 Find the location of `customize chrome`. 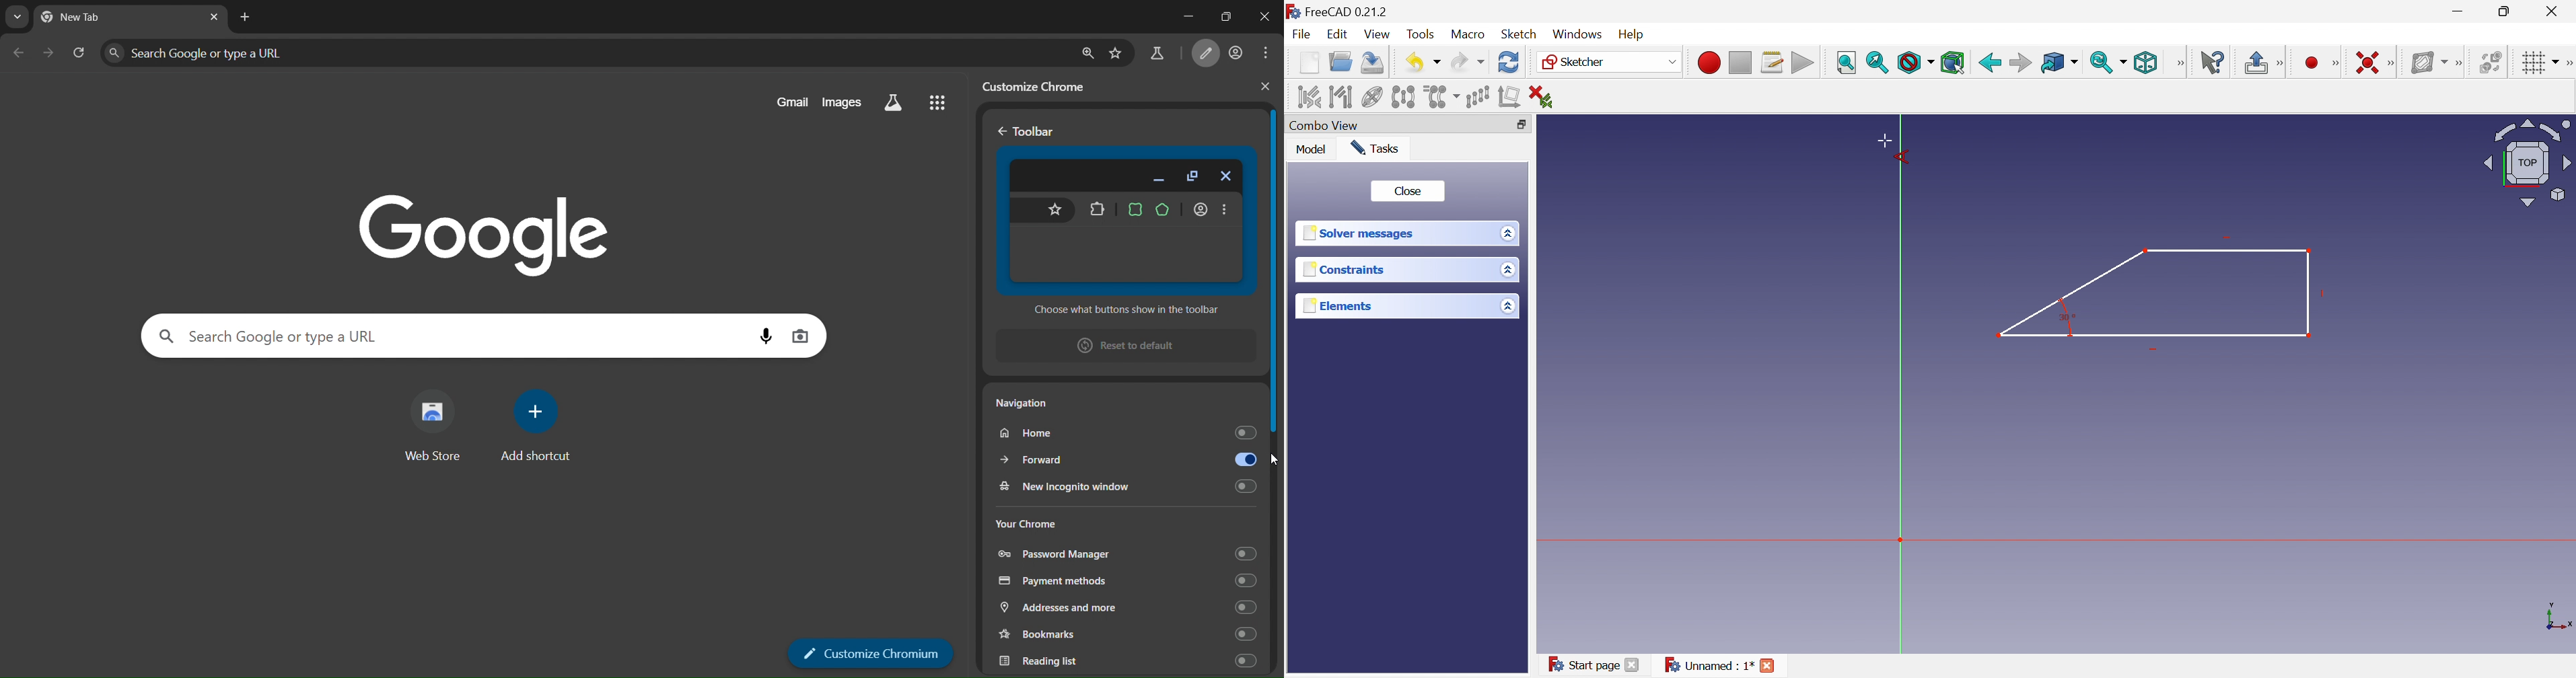

customize chrome is located at coordinates (1039, 84).